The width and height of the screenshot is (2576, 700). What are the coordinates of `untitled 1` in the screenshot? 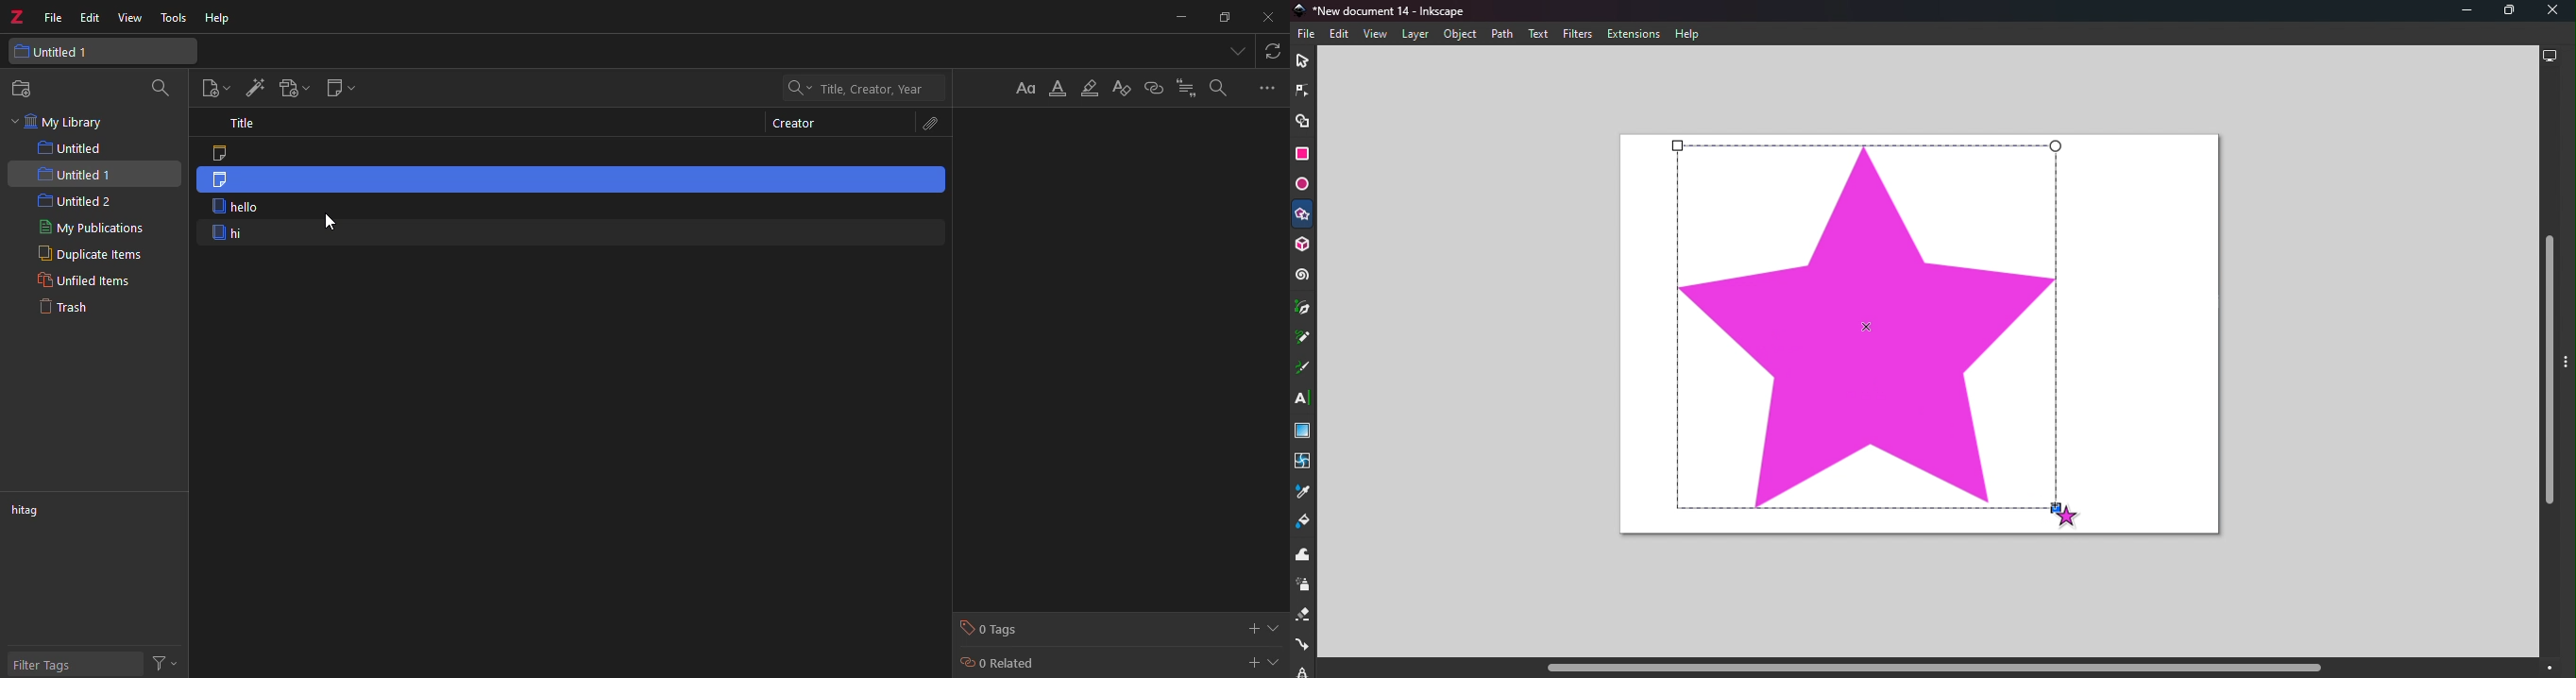 It's located at (76, 174).